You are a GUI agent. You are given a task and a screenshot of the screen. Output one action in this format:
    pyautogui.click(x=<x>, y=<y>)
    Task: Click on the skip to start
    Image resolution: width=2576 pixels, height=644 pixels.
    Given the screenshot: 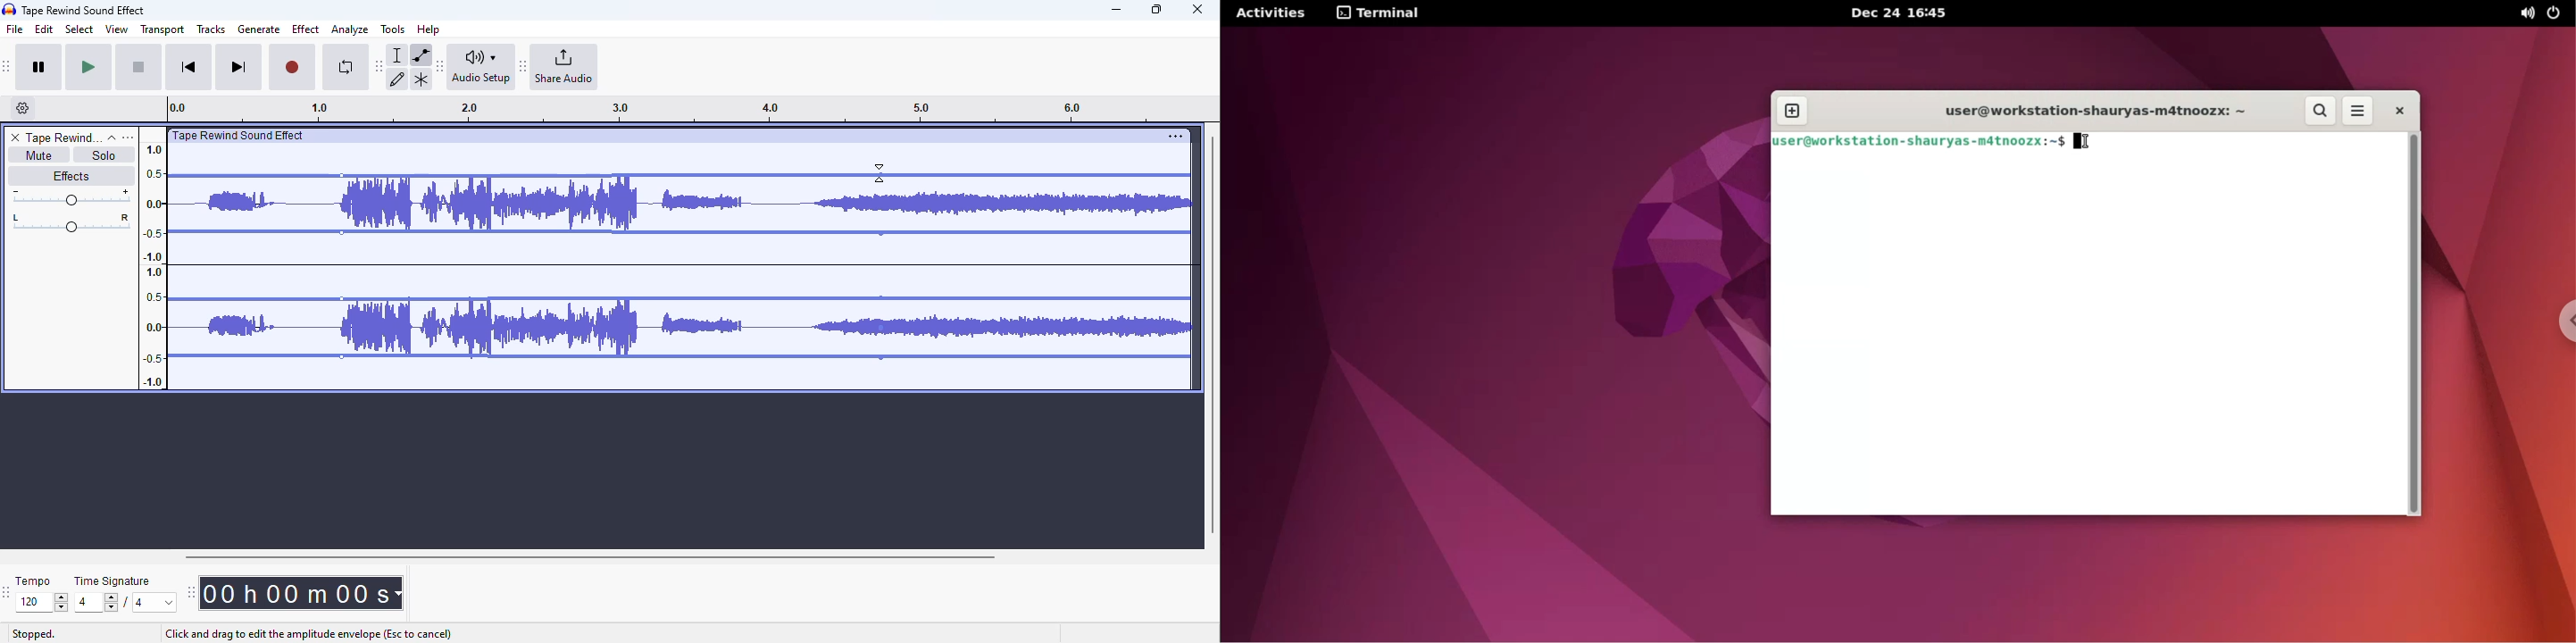 What is the action you would take?
    pyautogui.click(x=188, y=69)
    